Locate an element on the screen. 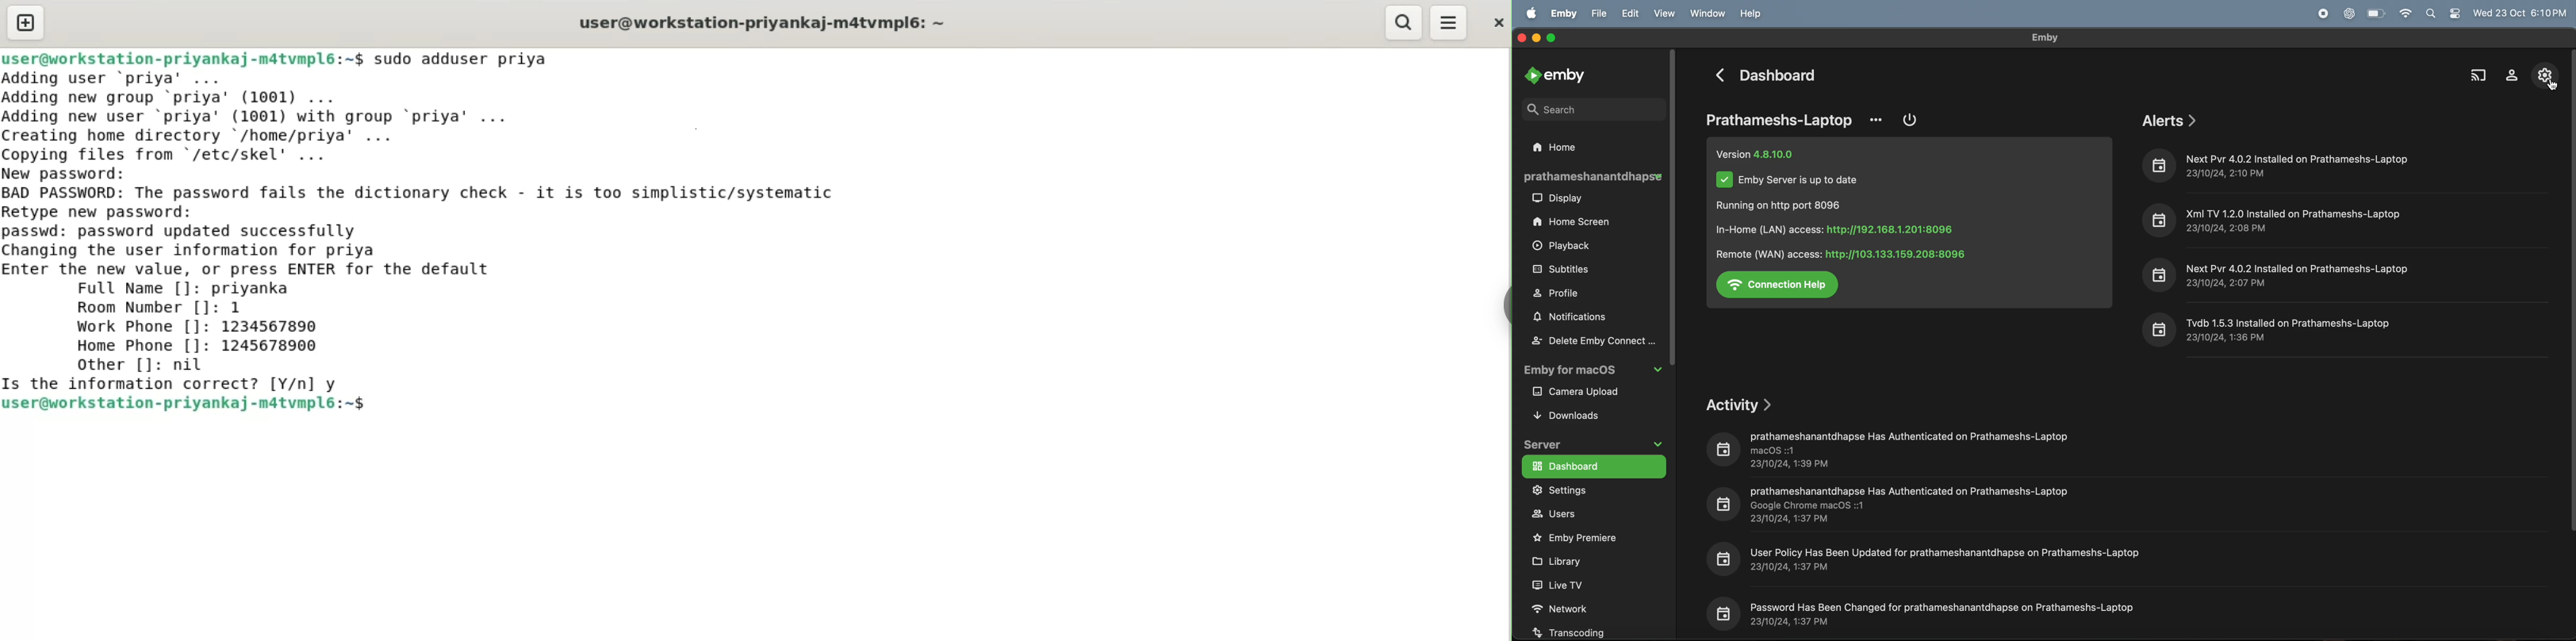 The image size is (2576, 644). apple menu is located at coordinates (1528, 13).